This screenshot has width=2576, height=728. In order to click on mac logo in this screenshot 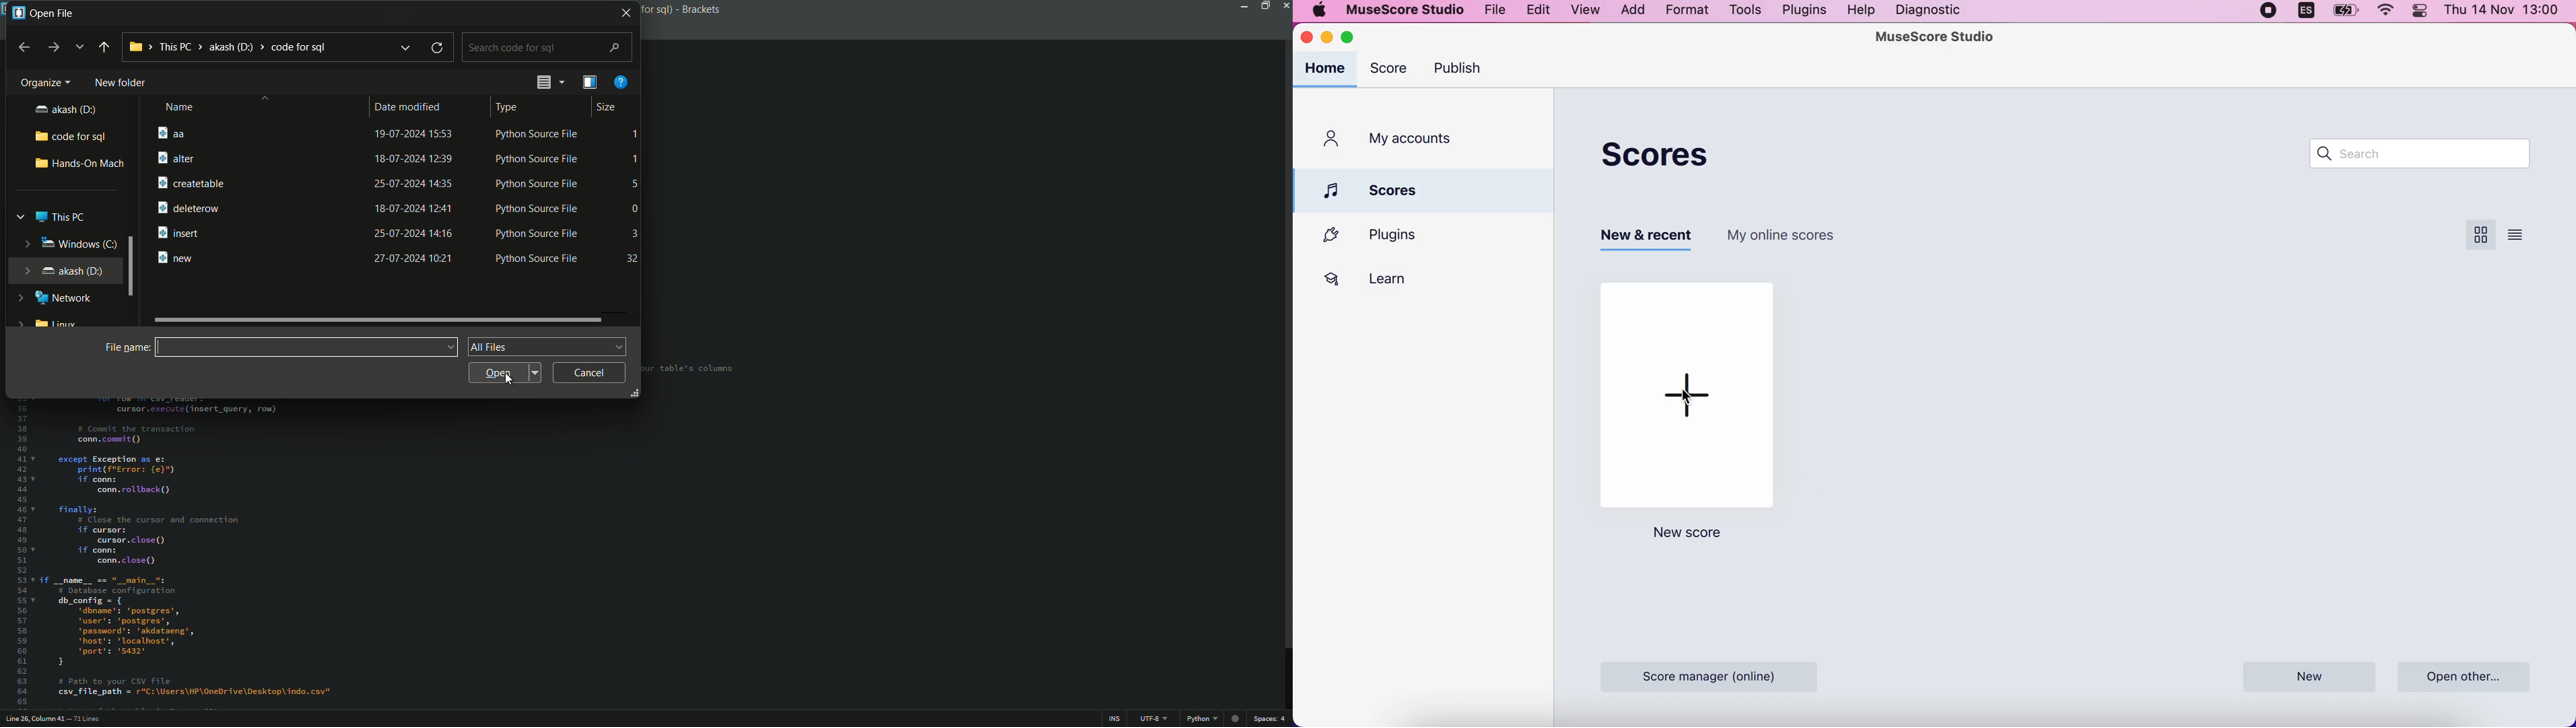, I will do `click(1318, 10)`.